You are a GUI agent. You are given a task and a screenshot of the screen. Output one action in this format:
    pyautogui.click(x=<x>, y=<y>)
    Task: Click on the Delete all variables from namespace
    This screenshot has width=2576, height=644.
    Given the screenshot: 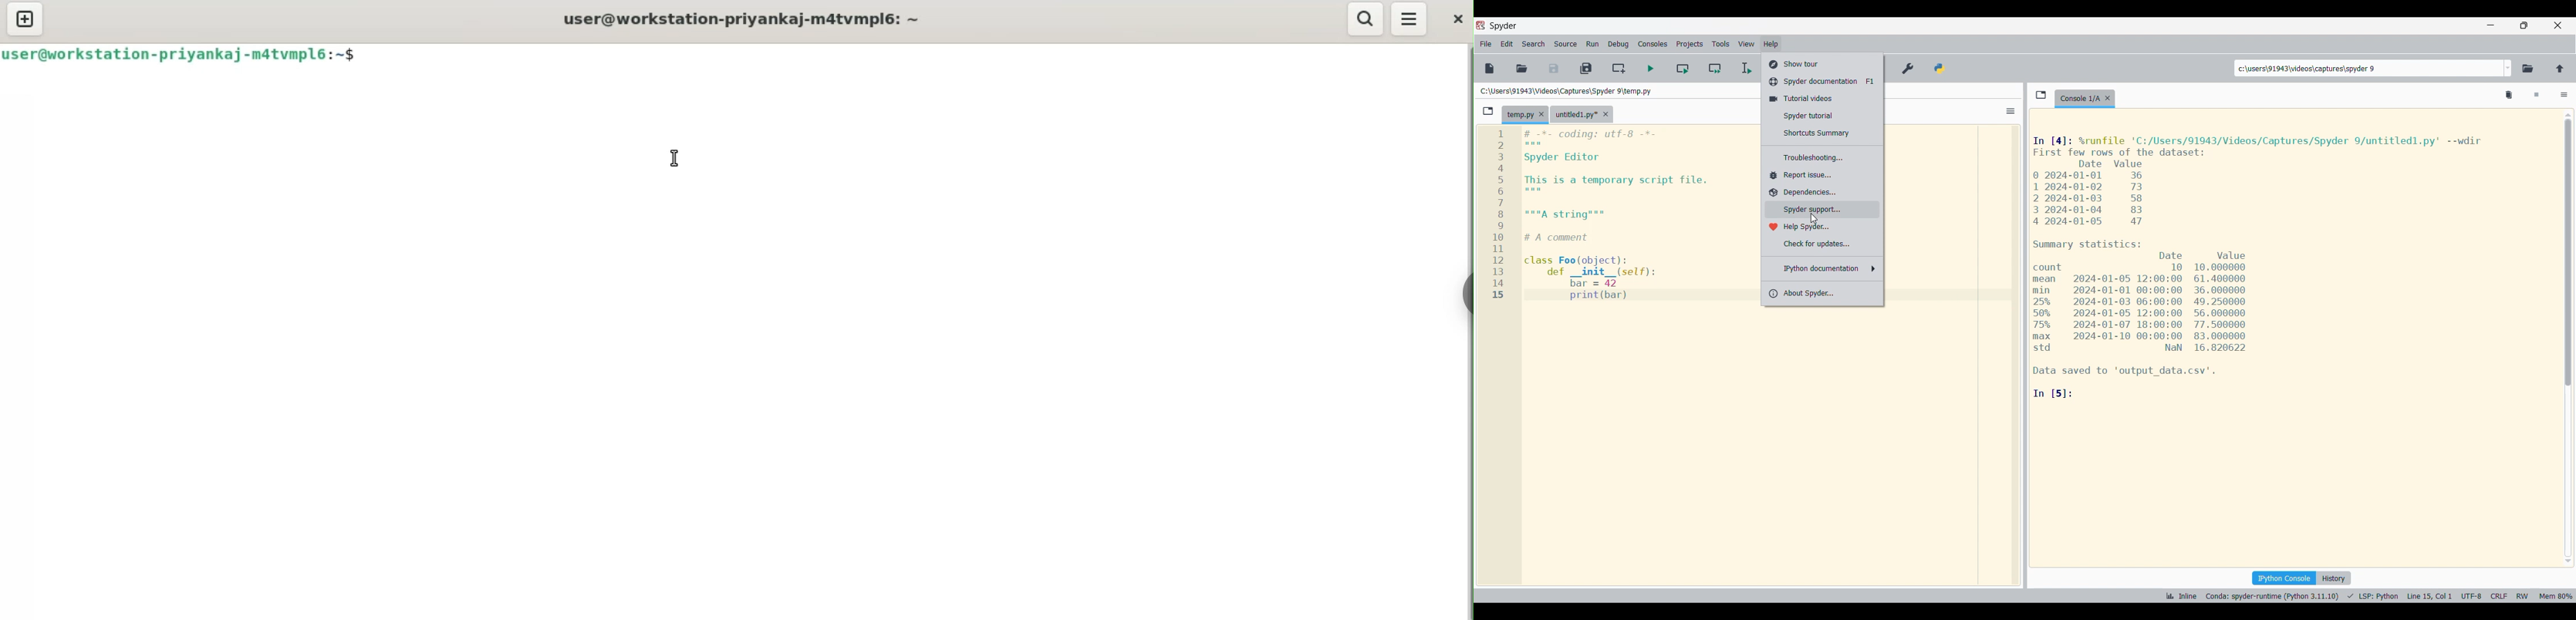 What is the action you would take?
    pyautogui.click(x=2510, y=95)
    